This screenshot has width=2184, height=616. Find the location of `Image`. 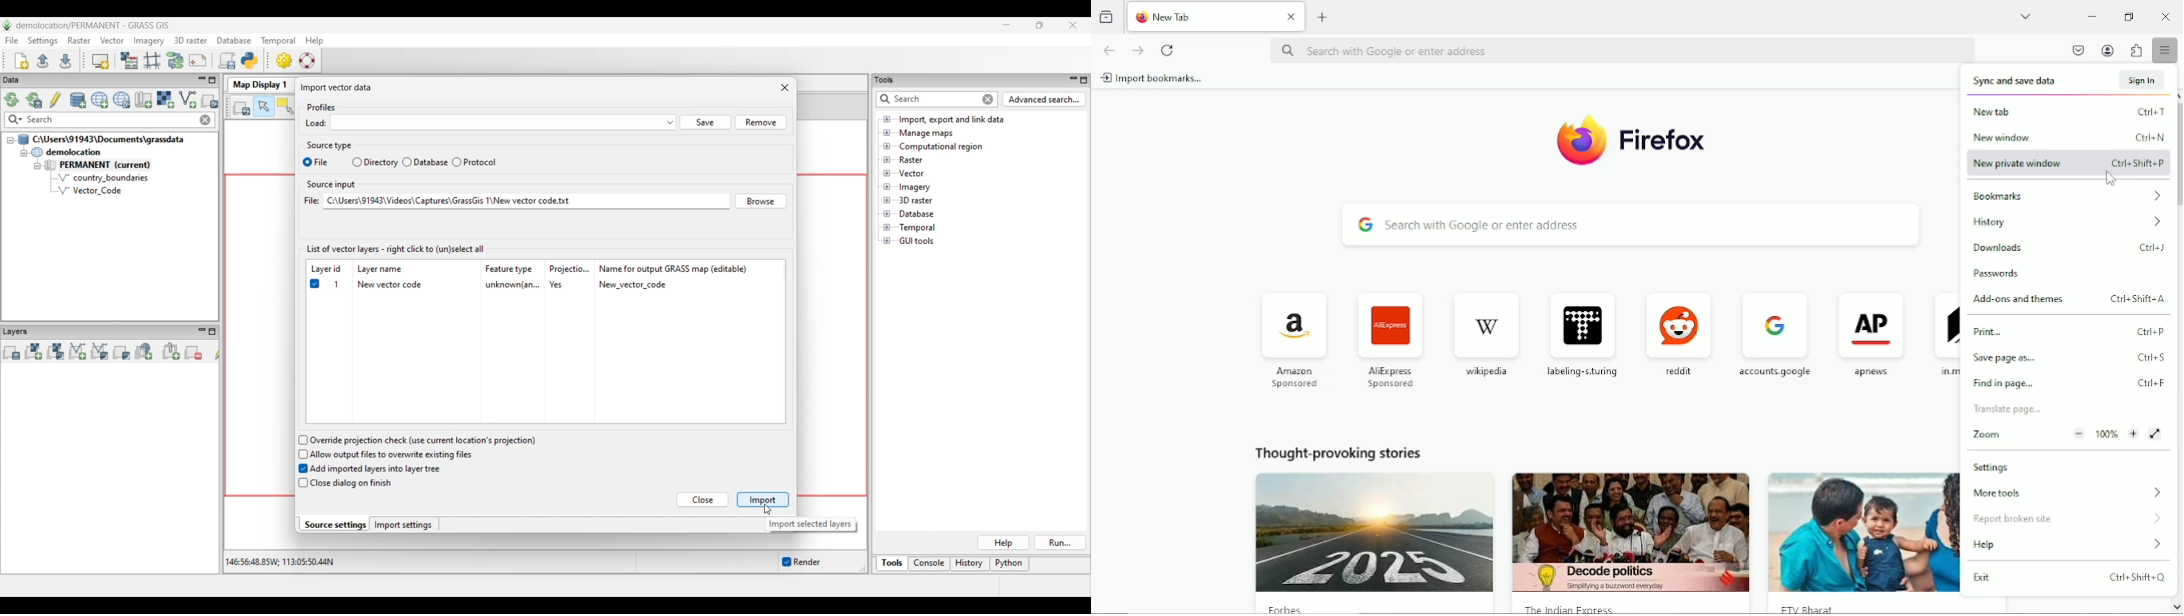

Image is located at coordinates (1374, 542).